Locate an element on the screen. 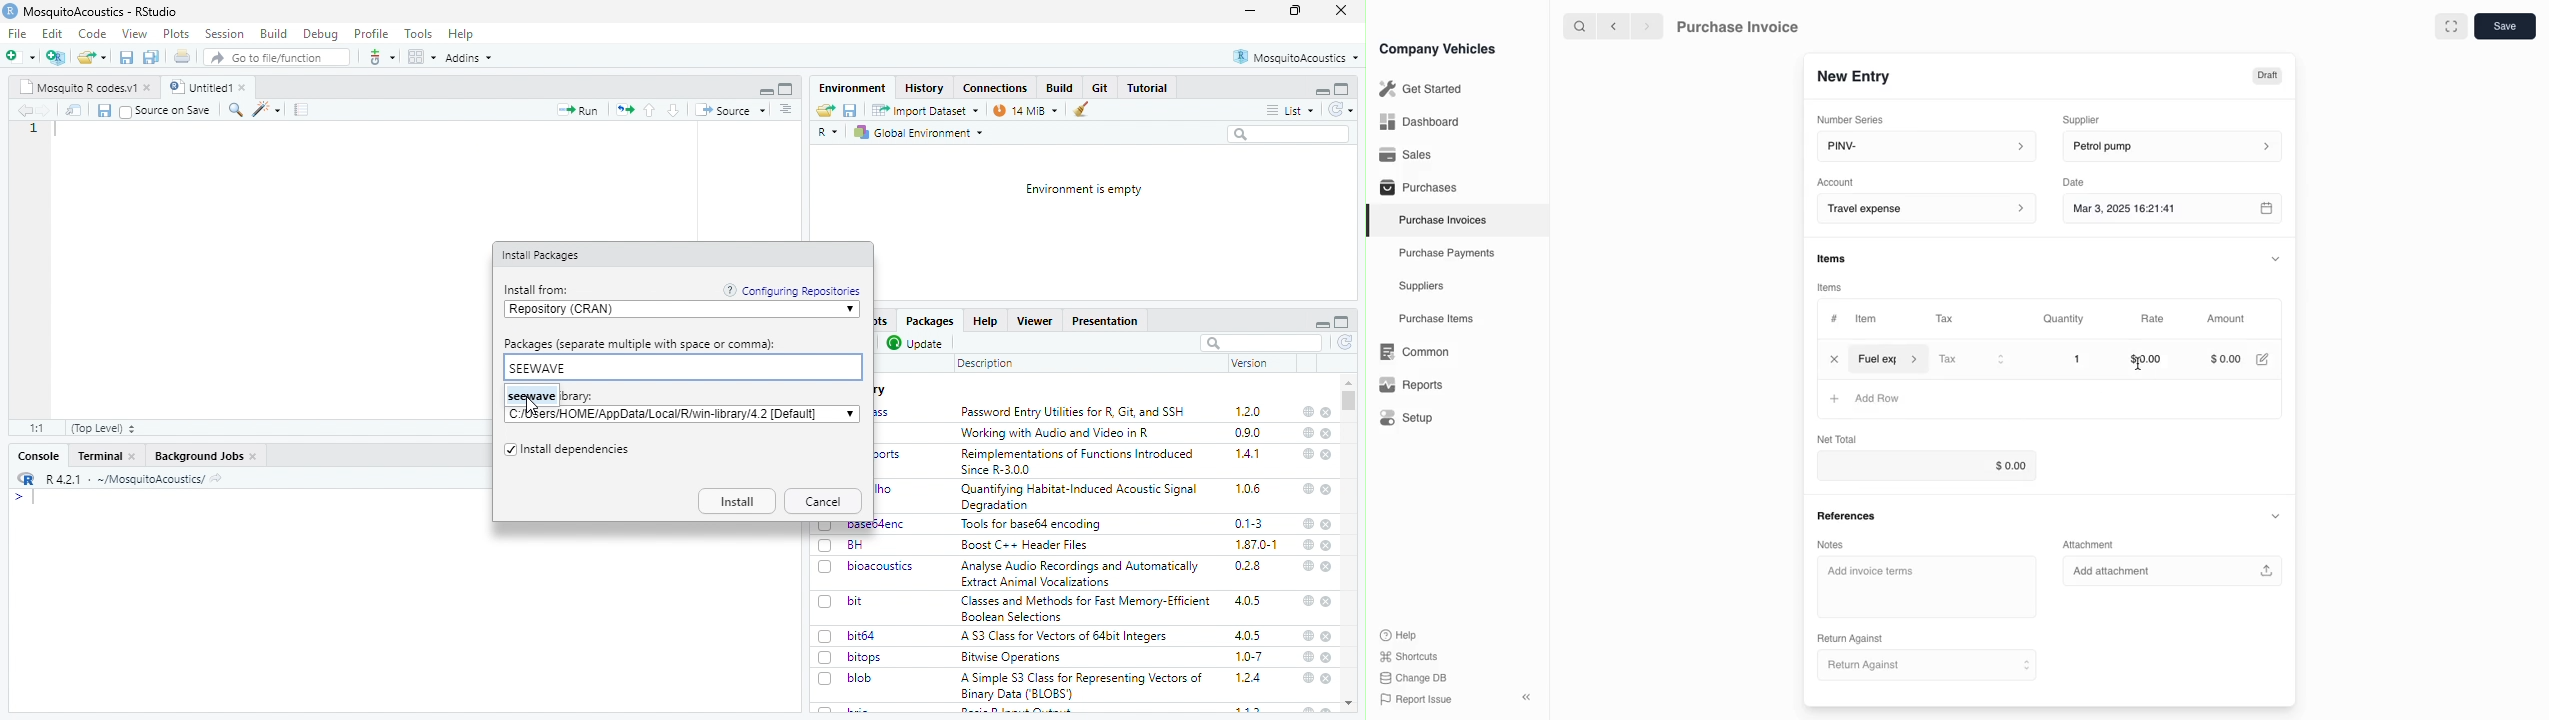  items is located at coordinates (1833, 287).